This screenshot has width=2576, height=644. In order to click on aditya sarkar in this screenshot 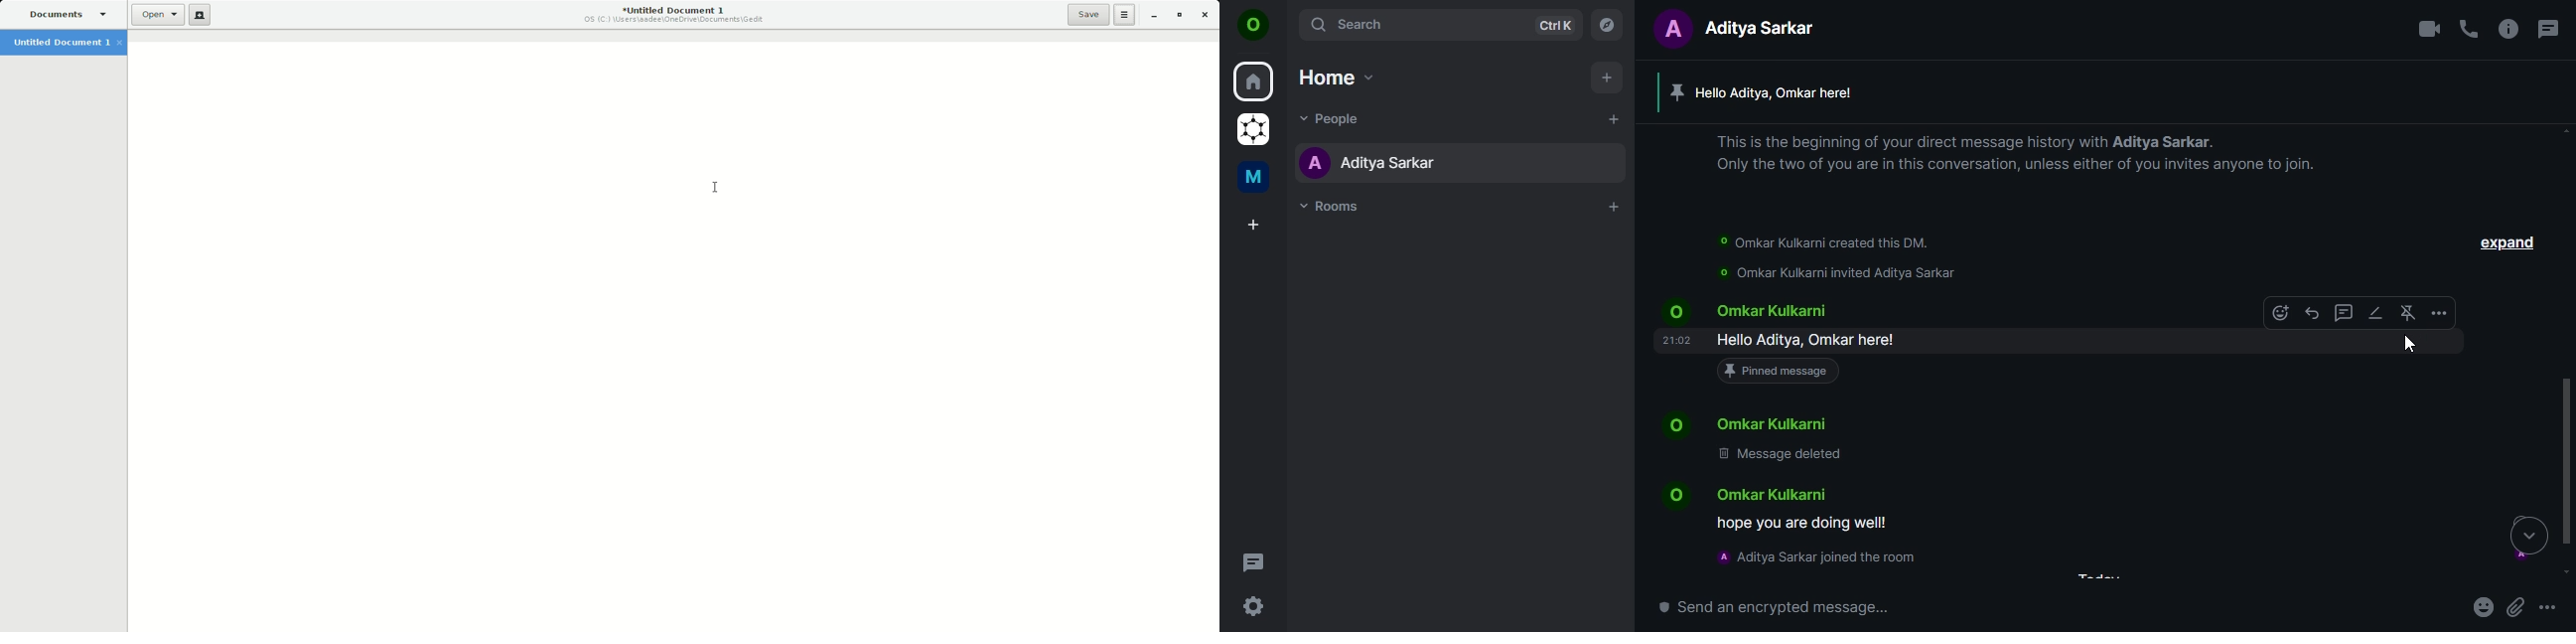, I will do `click(1374, 164)`.